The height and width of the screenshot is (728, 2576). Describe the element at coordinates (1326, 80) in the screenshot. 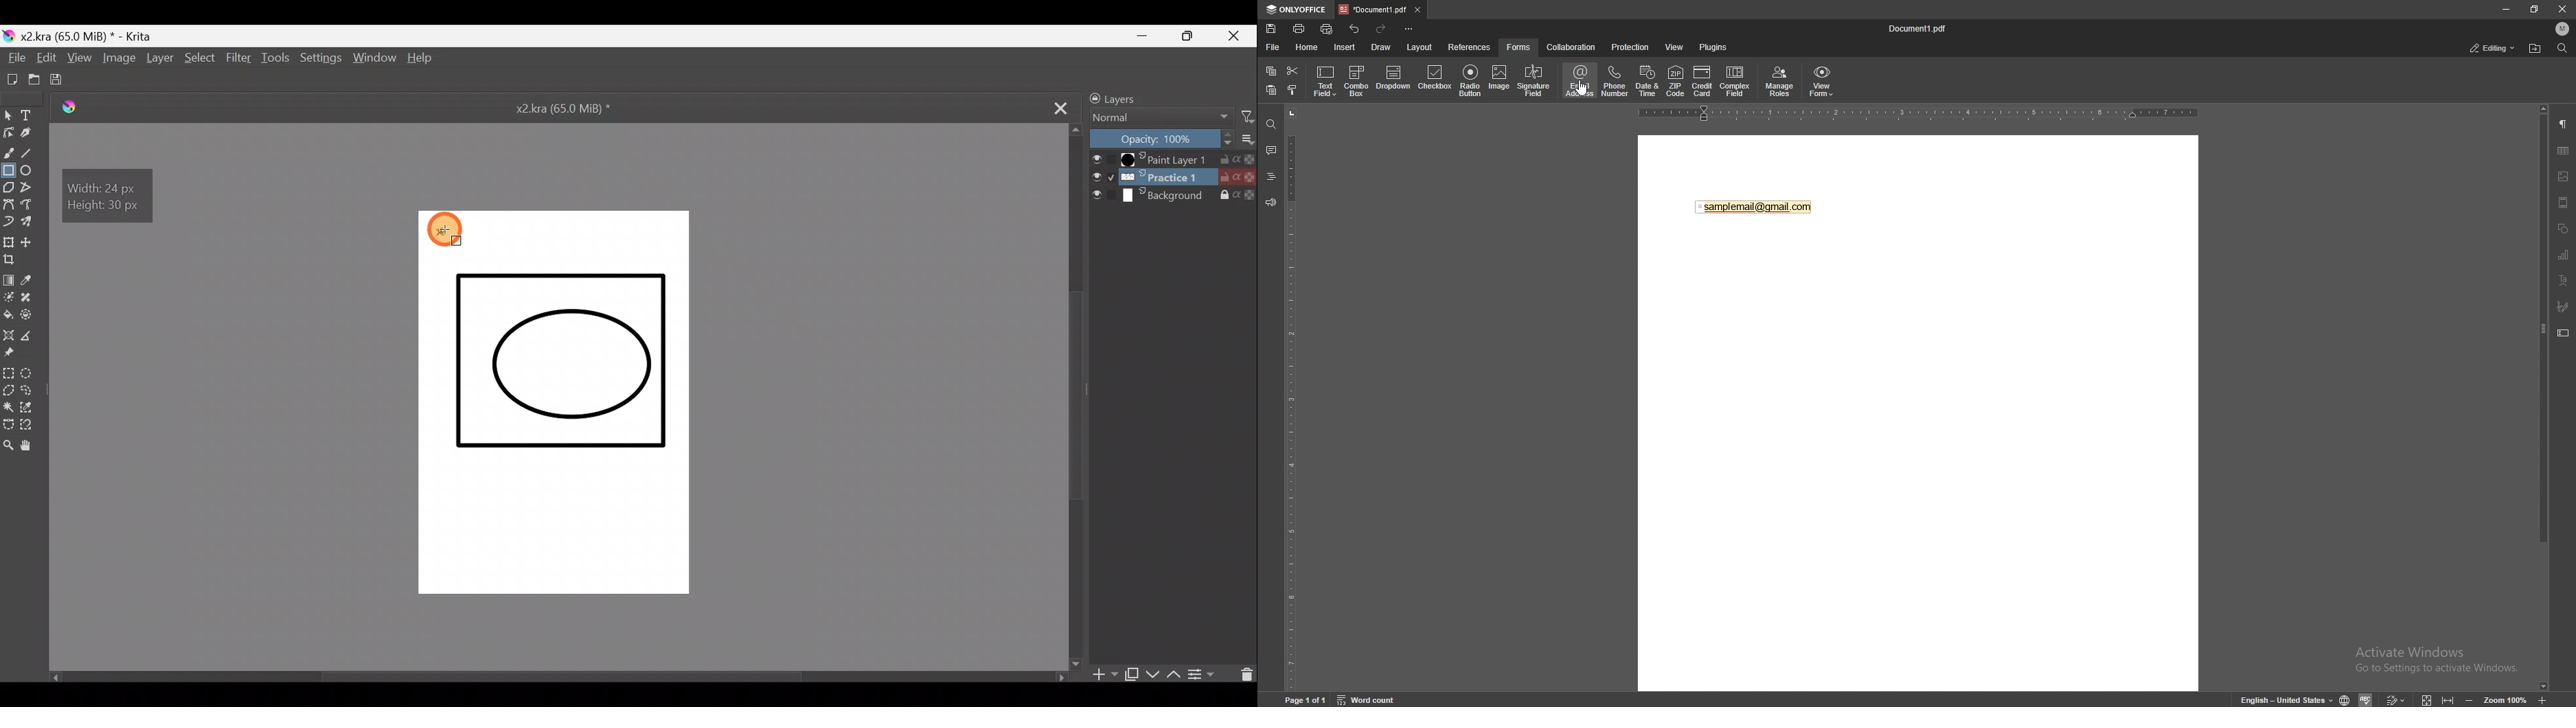

I see `text field` at that location.